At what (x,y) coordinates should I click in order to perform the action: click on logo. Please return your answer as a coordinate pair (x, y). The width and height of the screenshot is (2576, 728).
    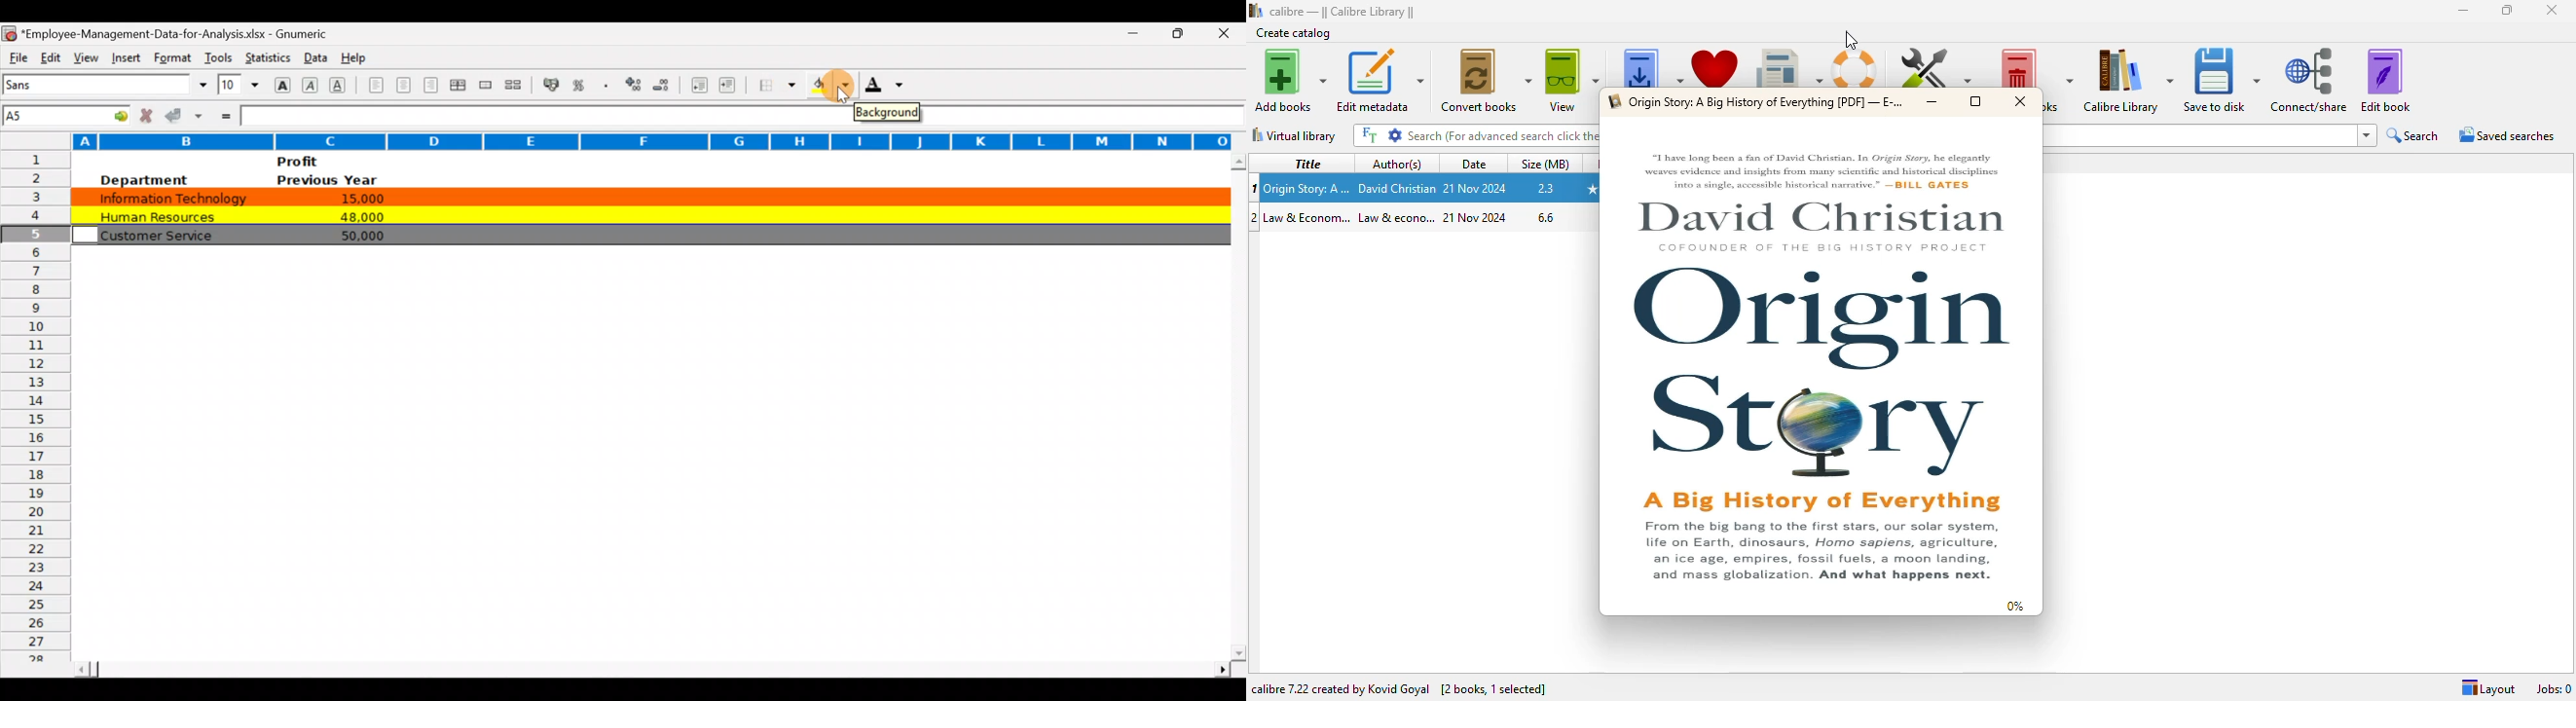
    Looking at the image, I should click on (1256, 11).